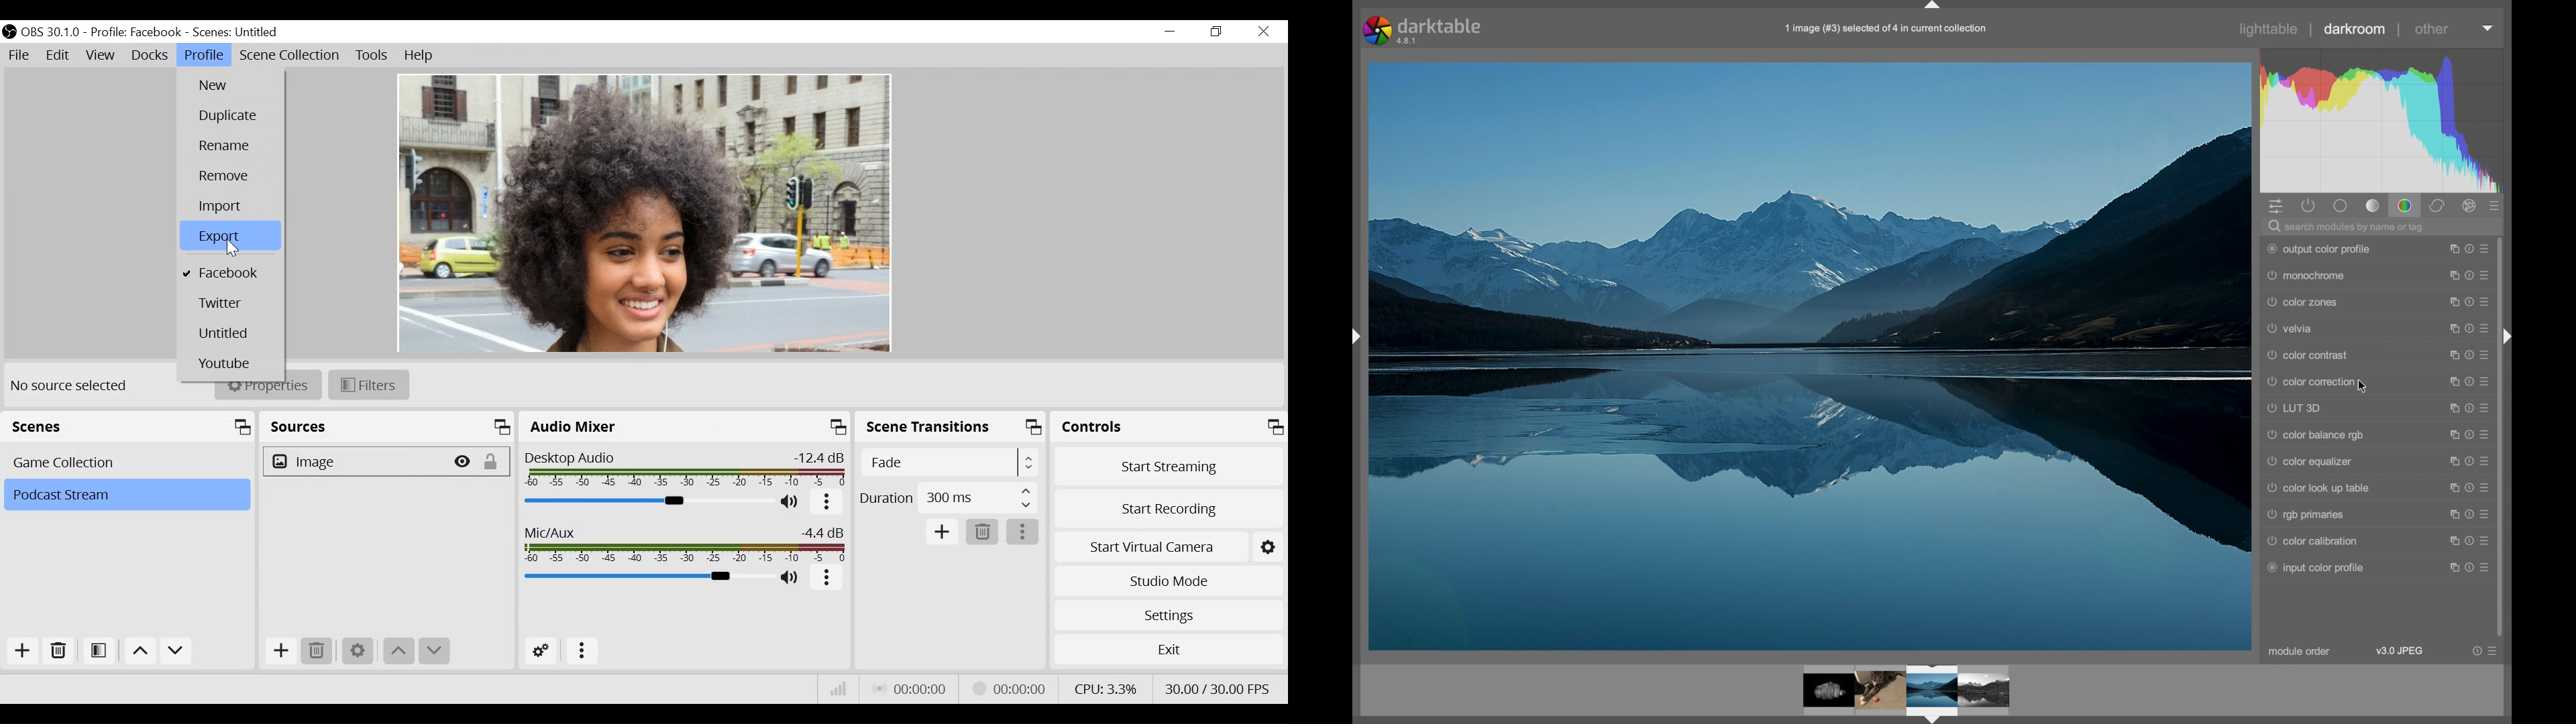 Image resolution: width=2576 pixels, height=728 pixels. What do you see at coordinates (2373, 205) in the screenshot?
I see `tone` at bounding box center [2373, 205].